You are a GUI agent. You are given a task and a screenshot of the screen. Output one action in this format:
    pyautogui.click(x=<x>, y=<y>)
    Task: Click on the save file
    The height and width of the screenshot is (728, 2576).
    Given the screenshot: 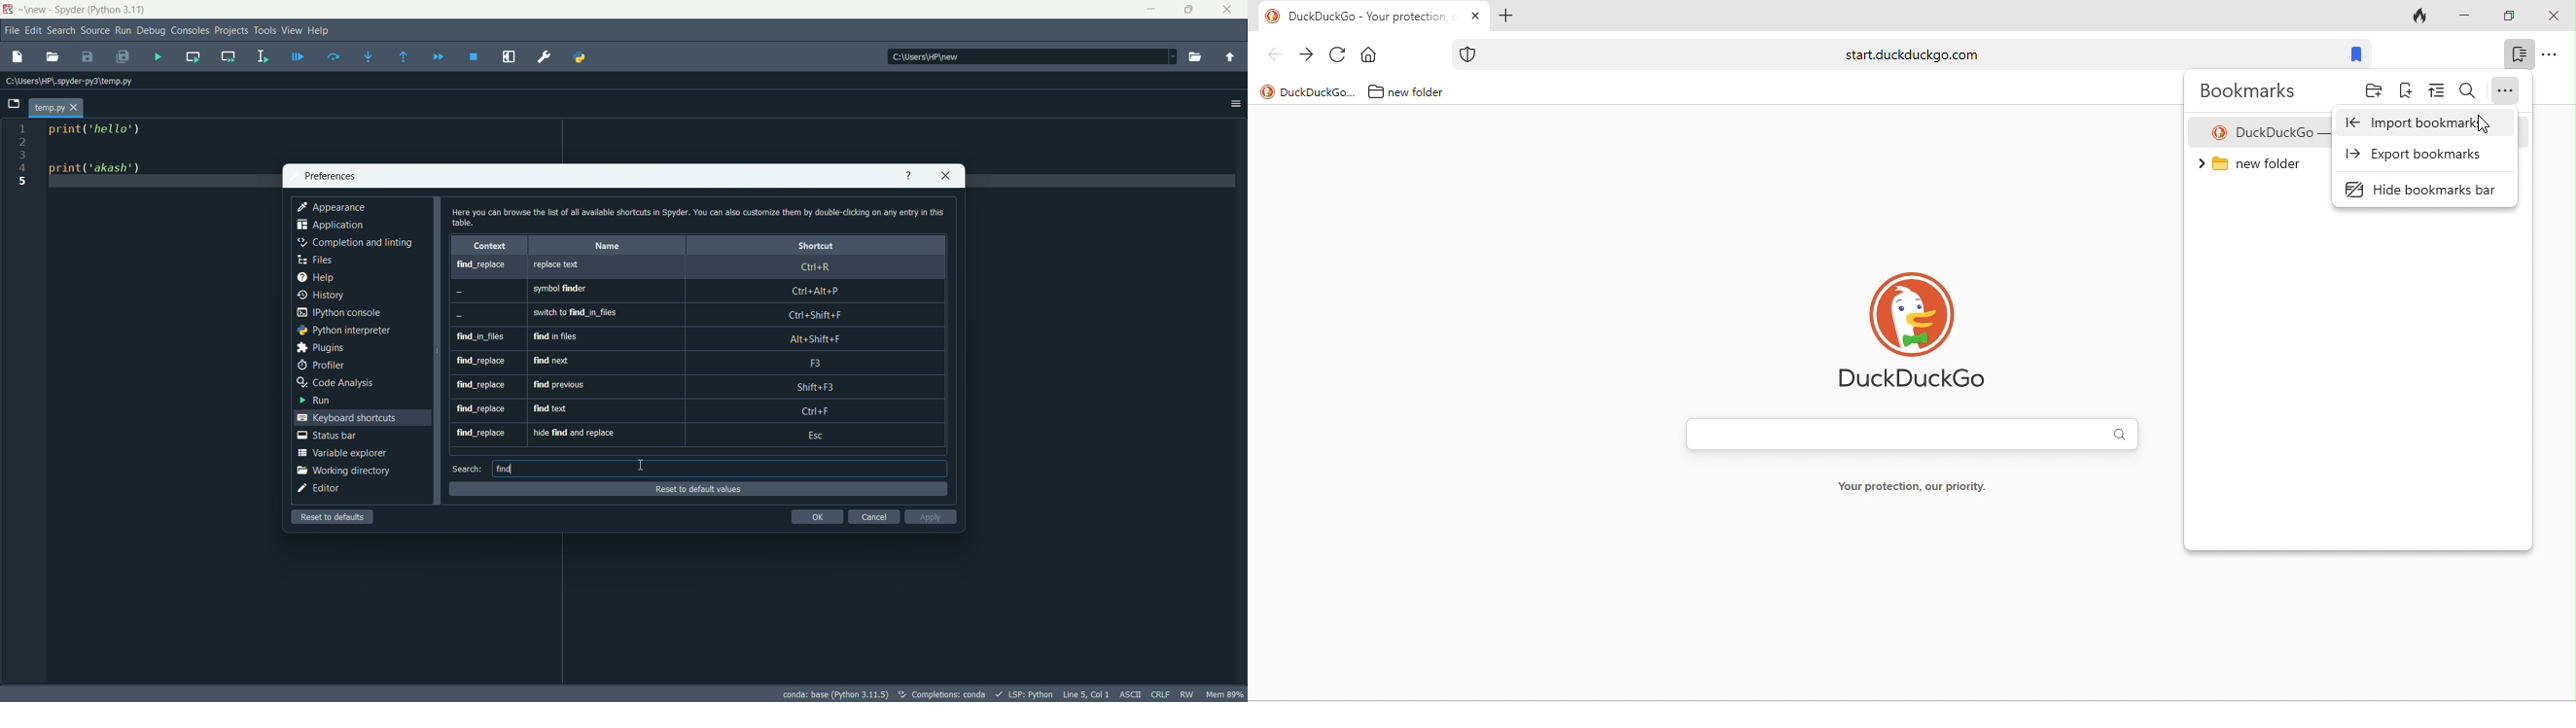 What is the action you would take?
    pyautogui.click(x=88, y=58)
    